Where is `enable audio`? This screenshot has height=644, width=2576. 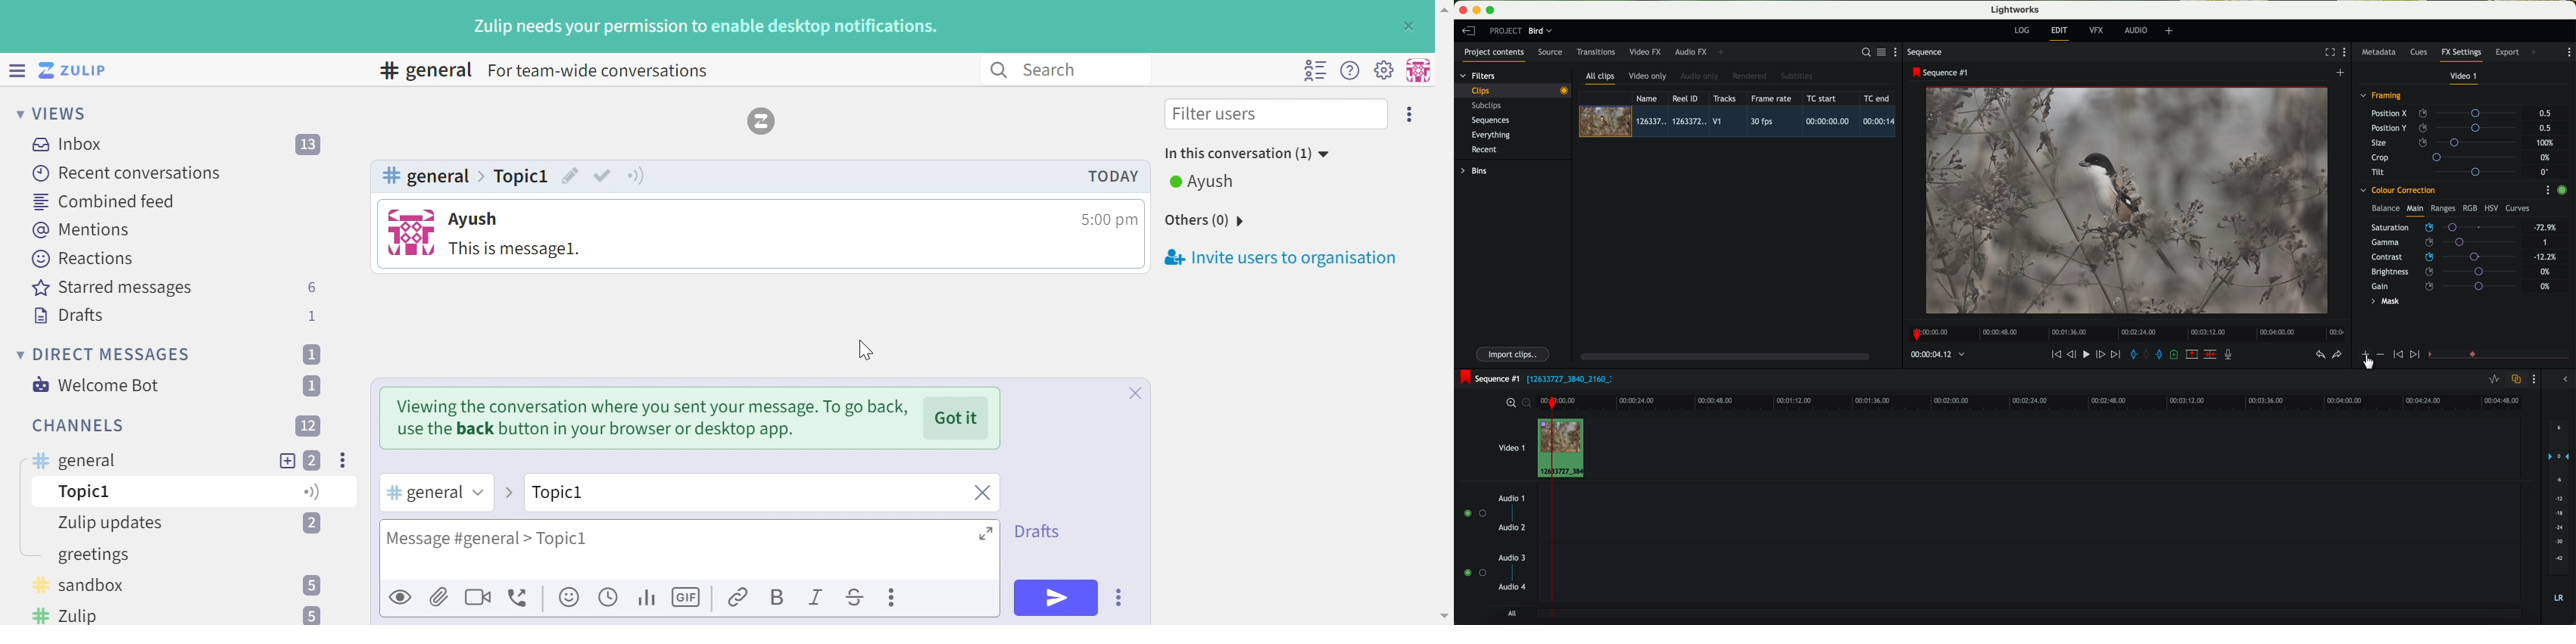 enable audio is located at coordinates (1474, 572).